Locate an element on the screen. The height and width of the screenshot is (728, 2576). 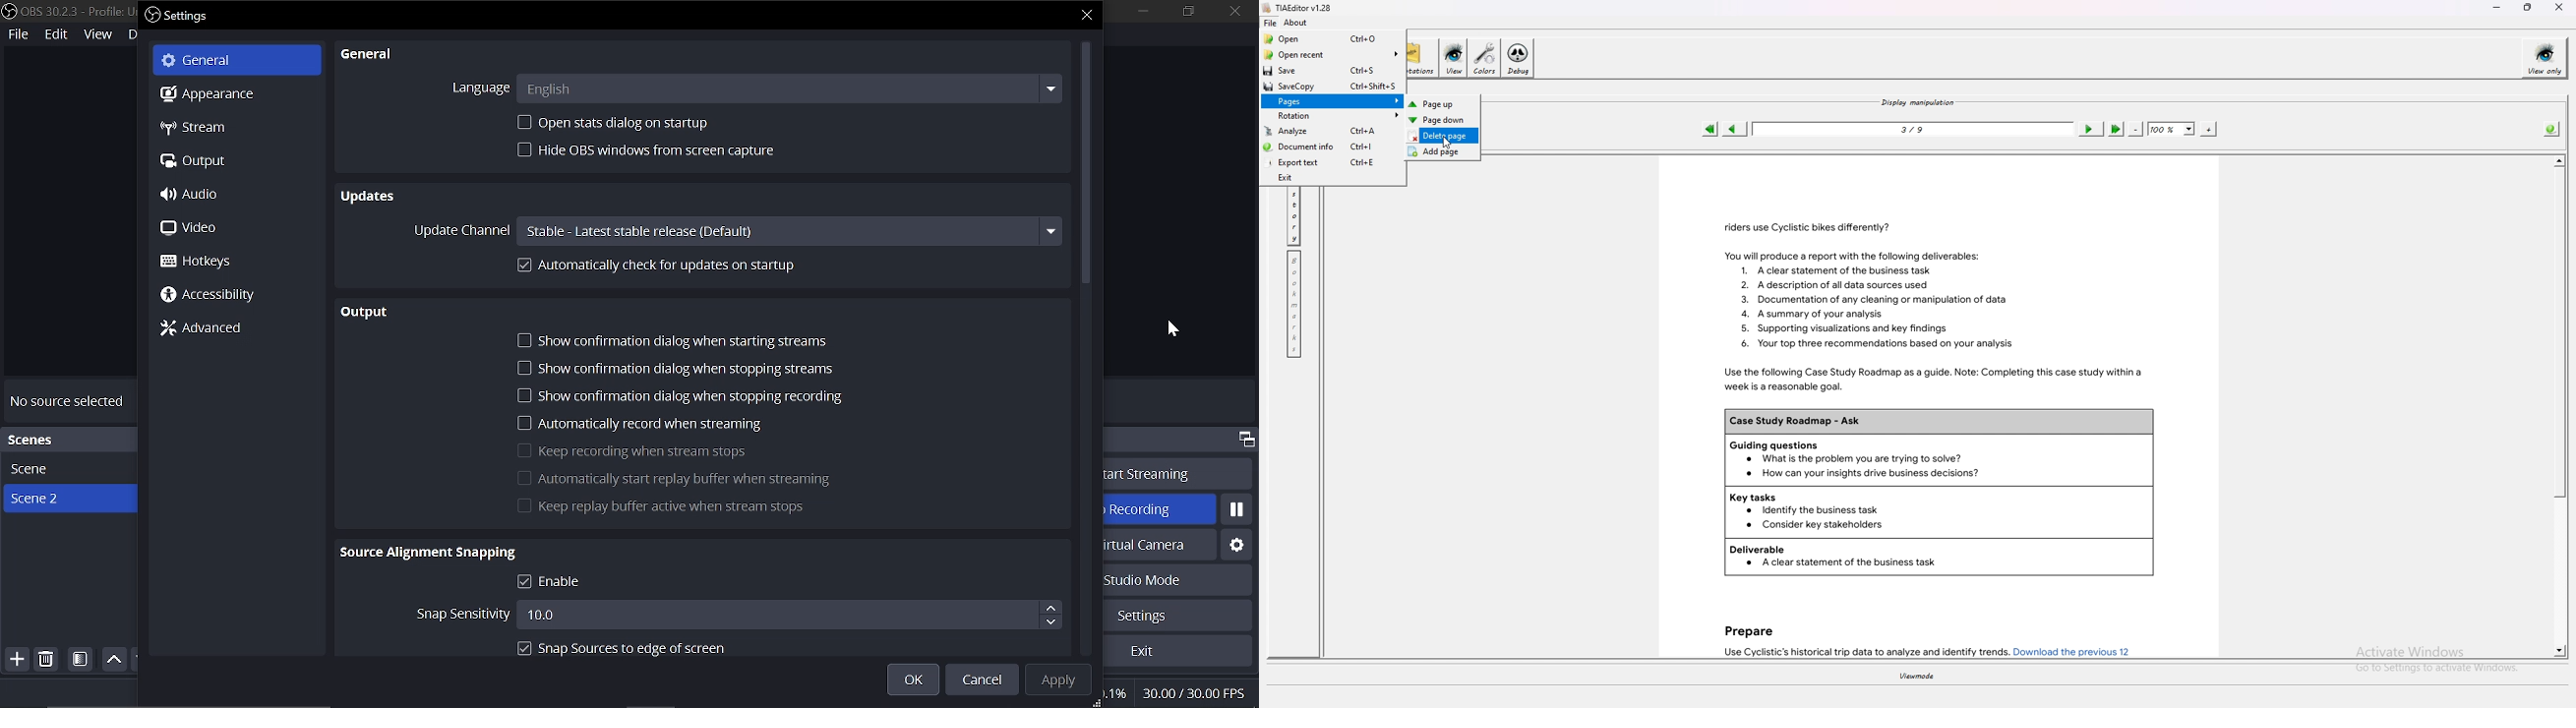
Scenes is located at coordinates (69, 440).